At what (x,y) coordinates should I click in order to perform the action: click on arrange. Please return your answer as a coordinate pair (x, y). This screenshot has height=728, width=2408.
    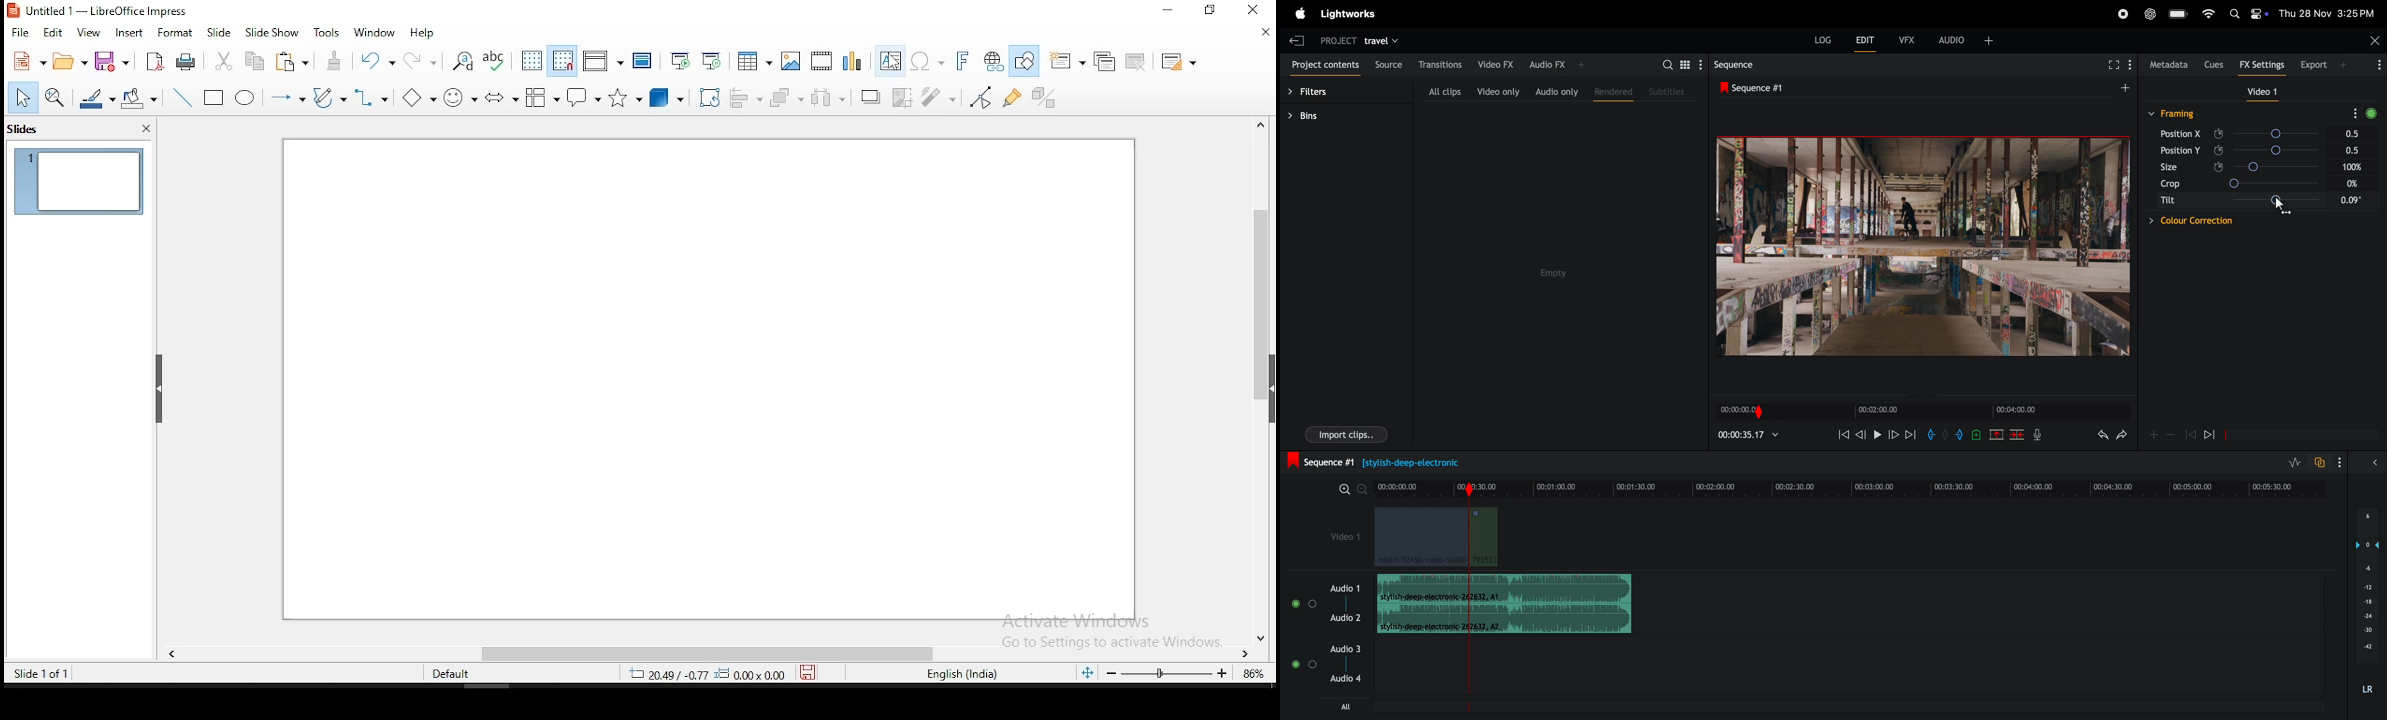
    Looking at the image, I should click on (786, 98).